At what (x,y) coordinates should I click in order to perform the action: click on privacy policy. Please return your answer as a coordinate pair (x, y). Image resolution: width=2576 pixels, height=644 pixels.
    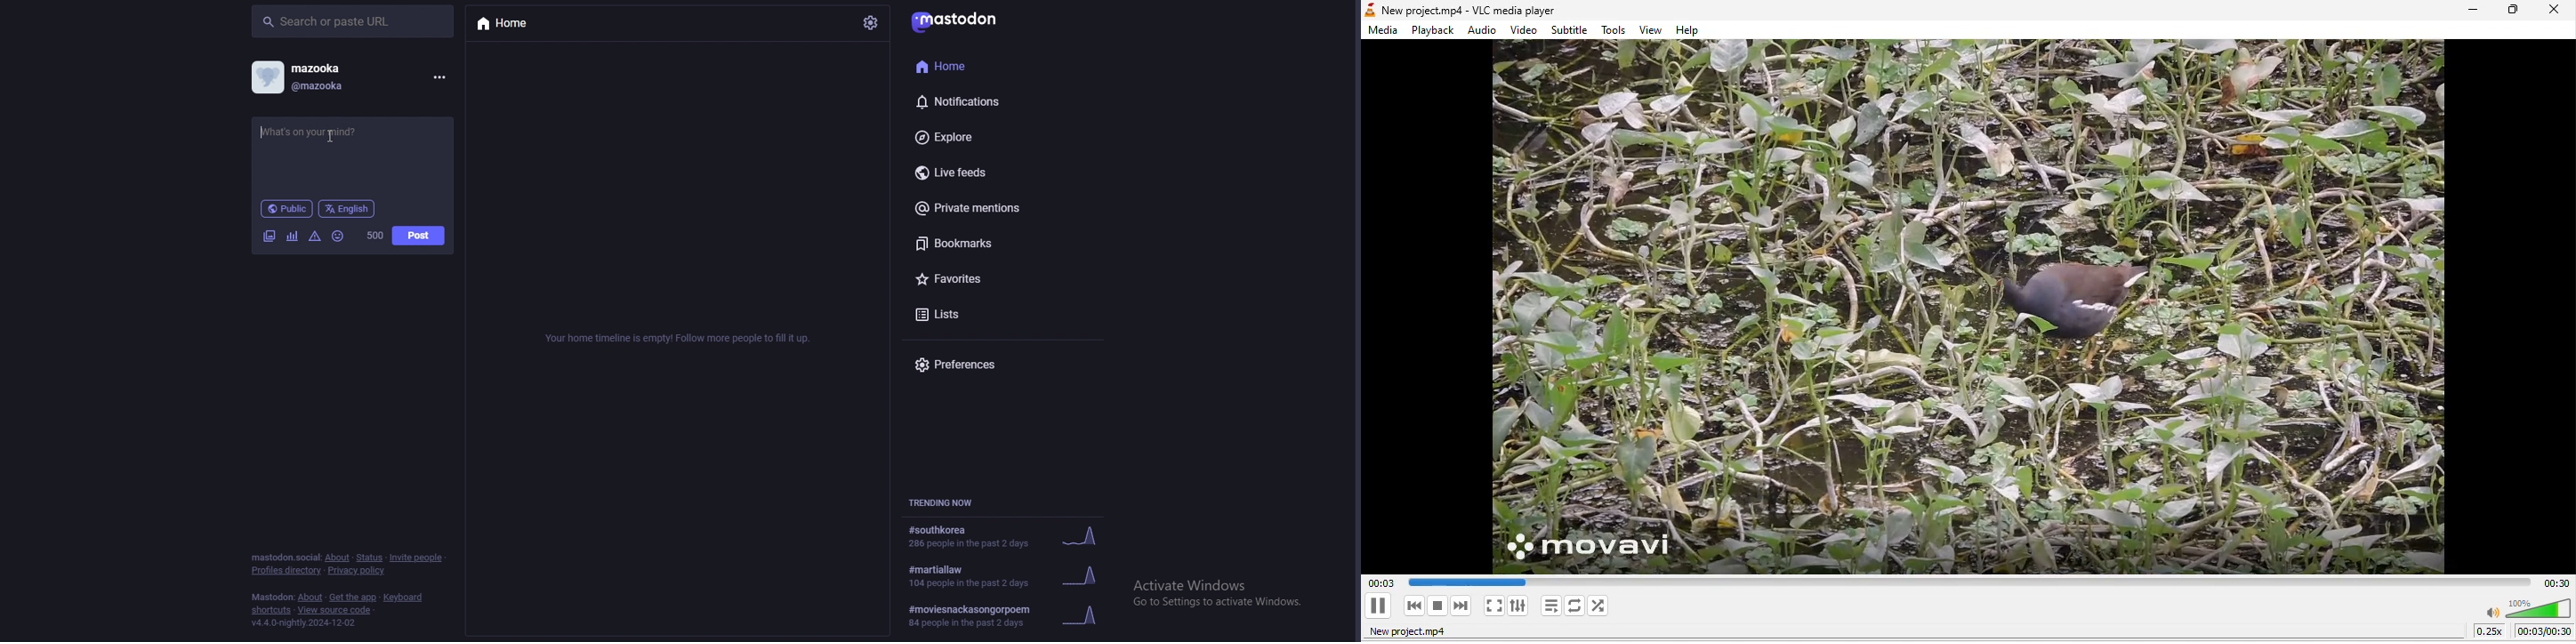
    Looking at the image, I should click on (356, 570).